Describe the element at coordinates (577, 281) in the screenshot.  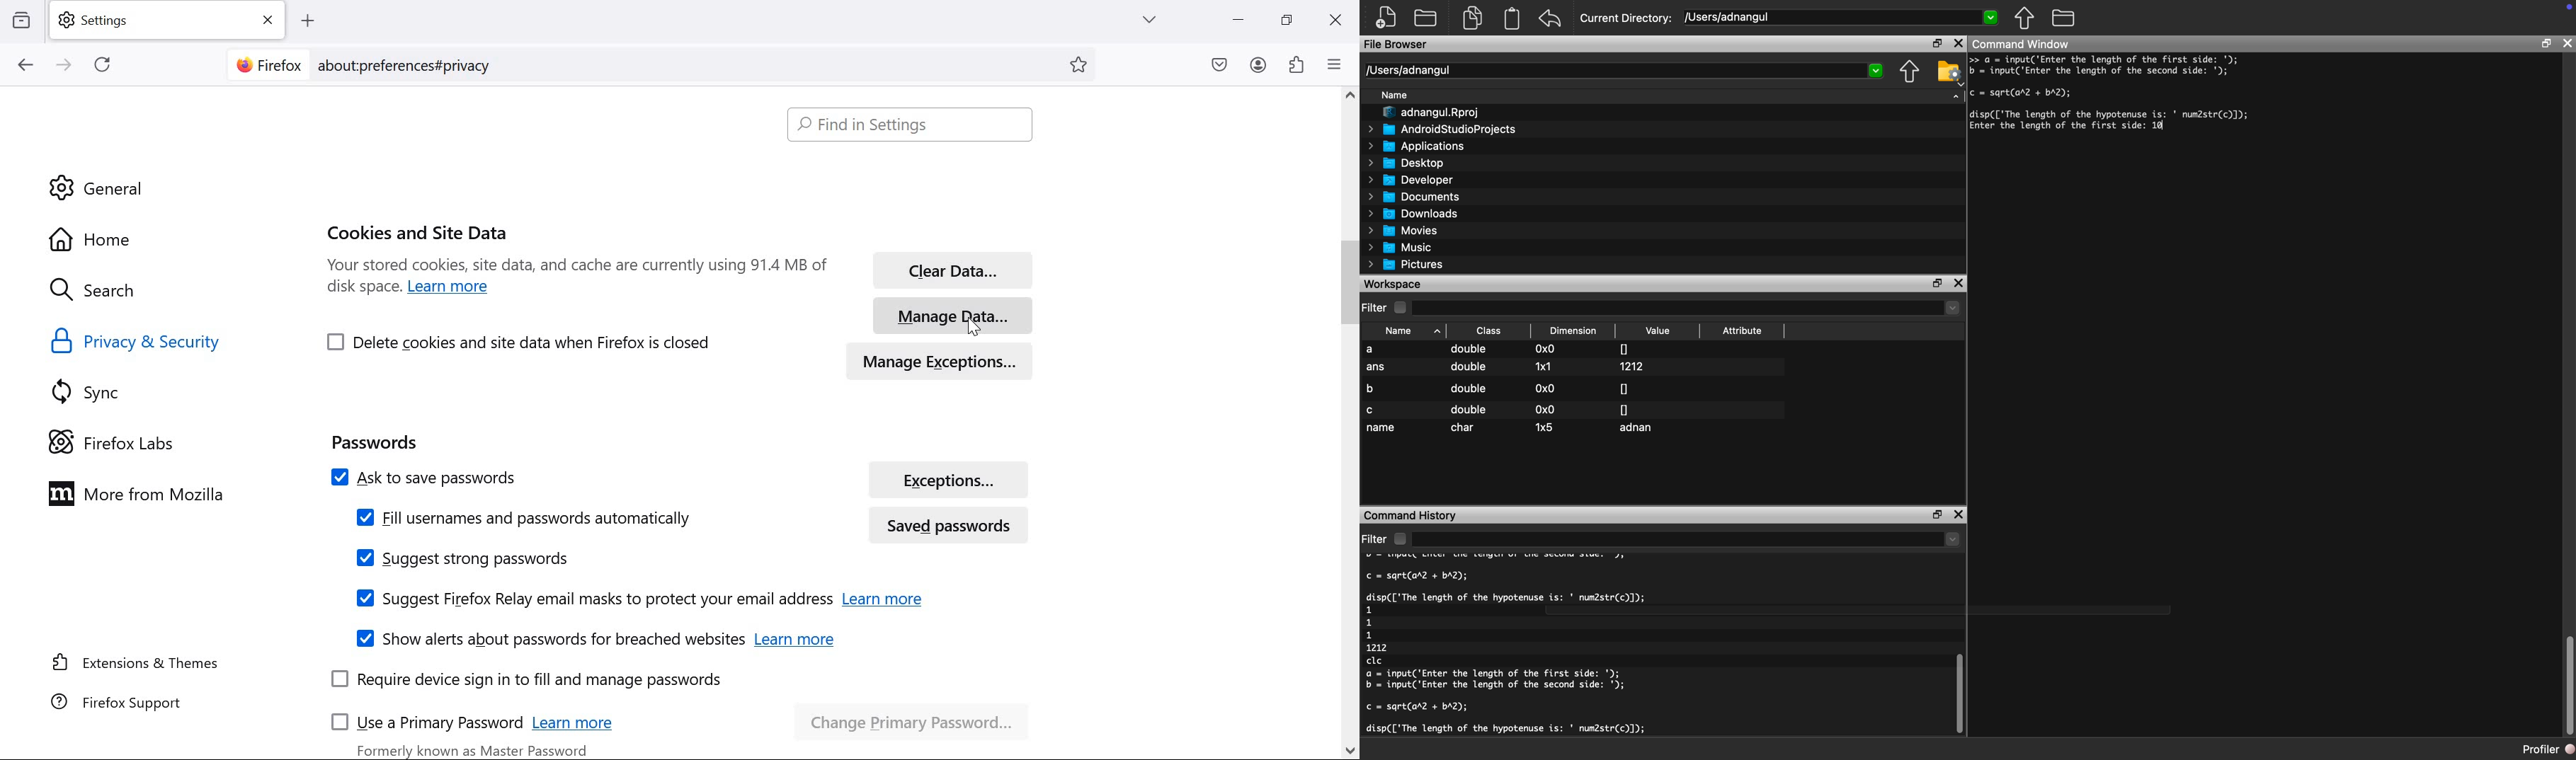
I see `Your stored cookies, site data, and cache are currently using 91.4 MB of
disk space. Learn more` at that location.